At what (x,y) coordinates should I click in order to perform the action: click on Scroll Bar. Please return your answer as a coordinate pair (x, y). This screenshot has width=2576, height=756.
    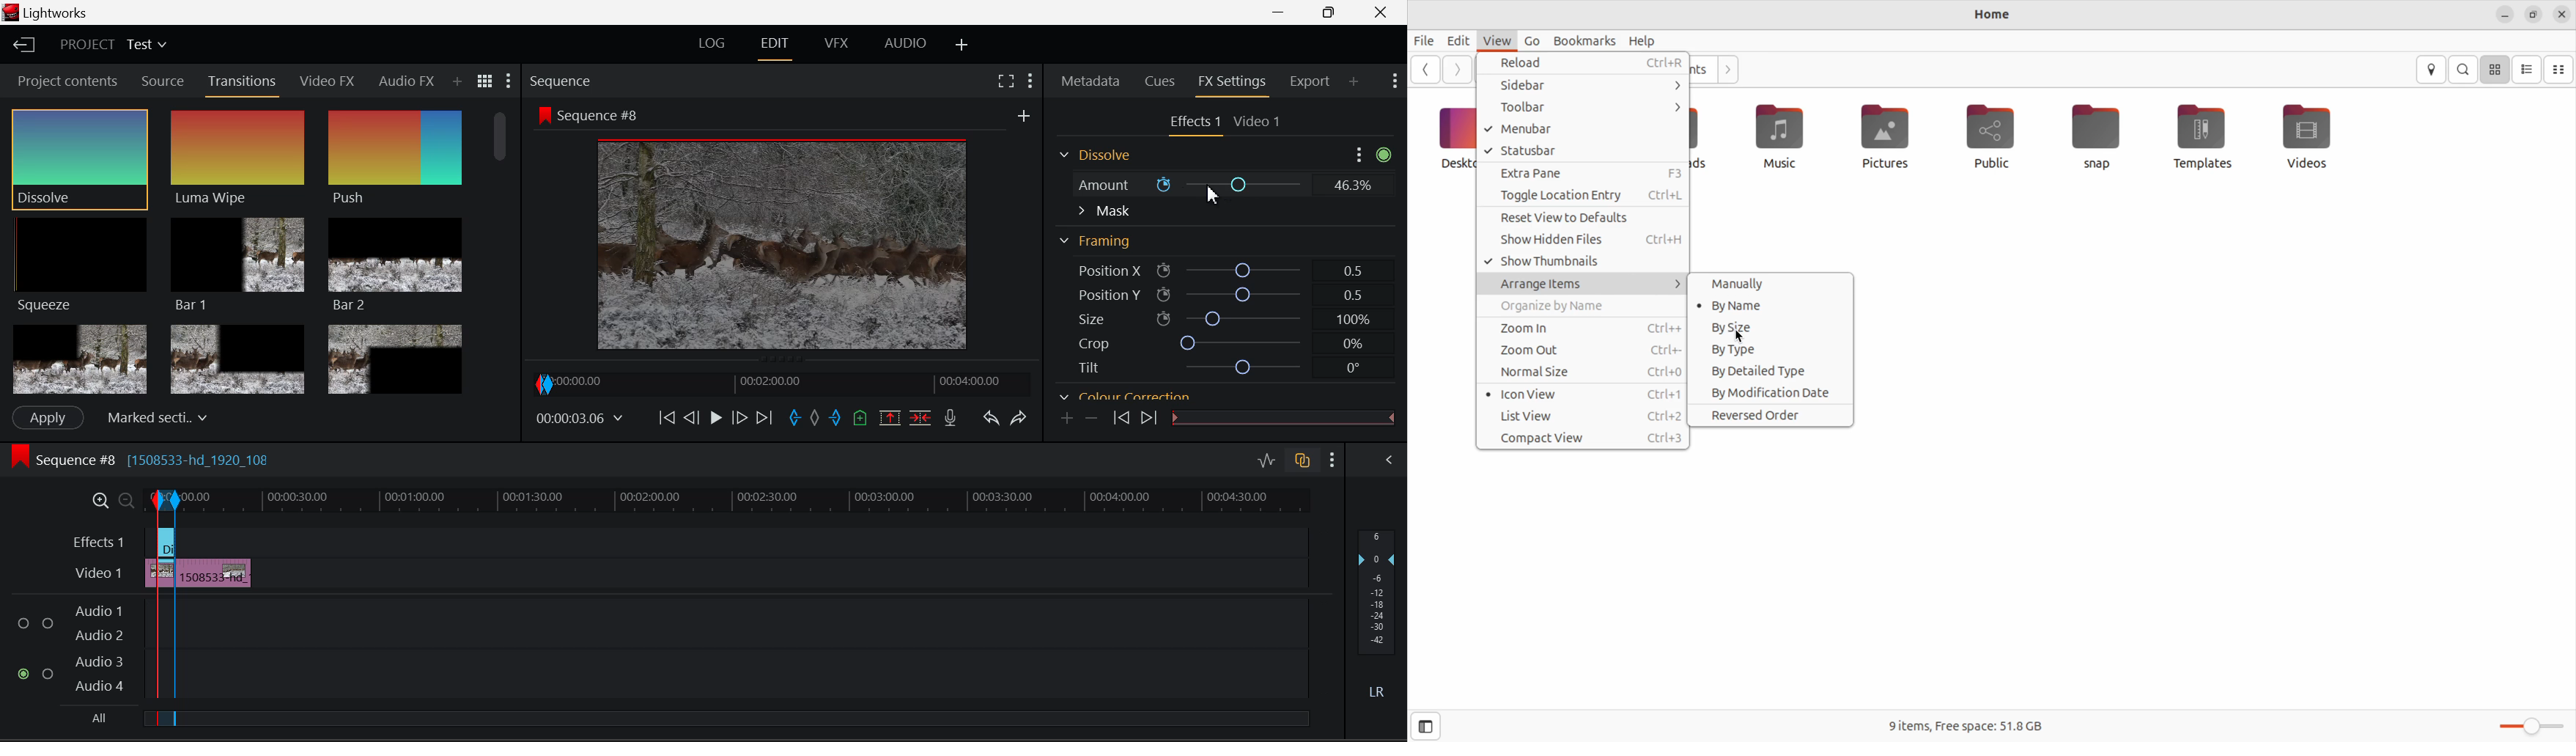
    Looking at the image, I should click on (1386, 273).